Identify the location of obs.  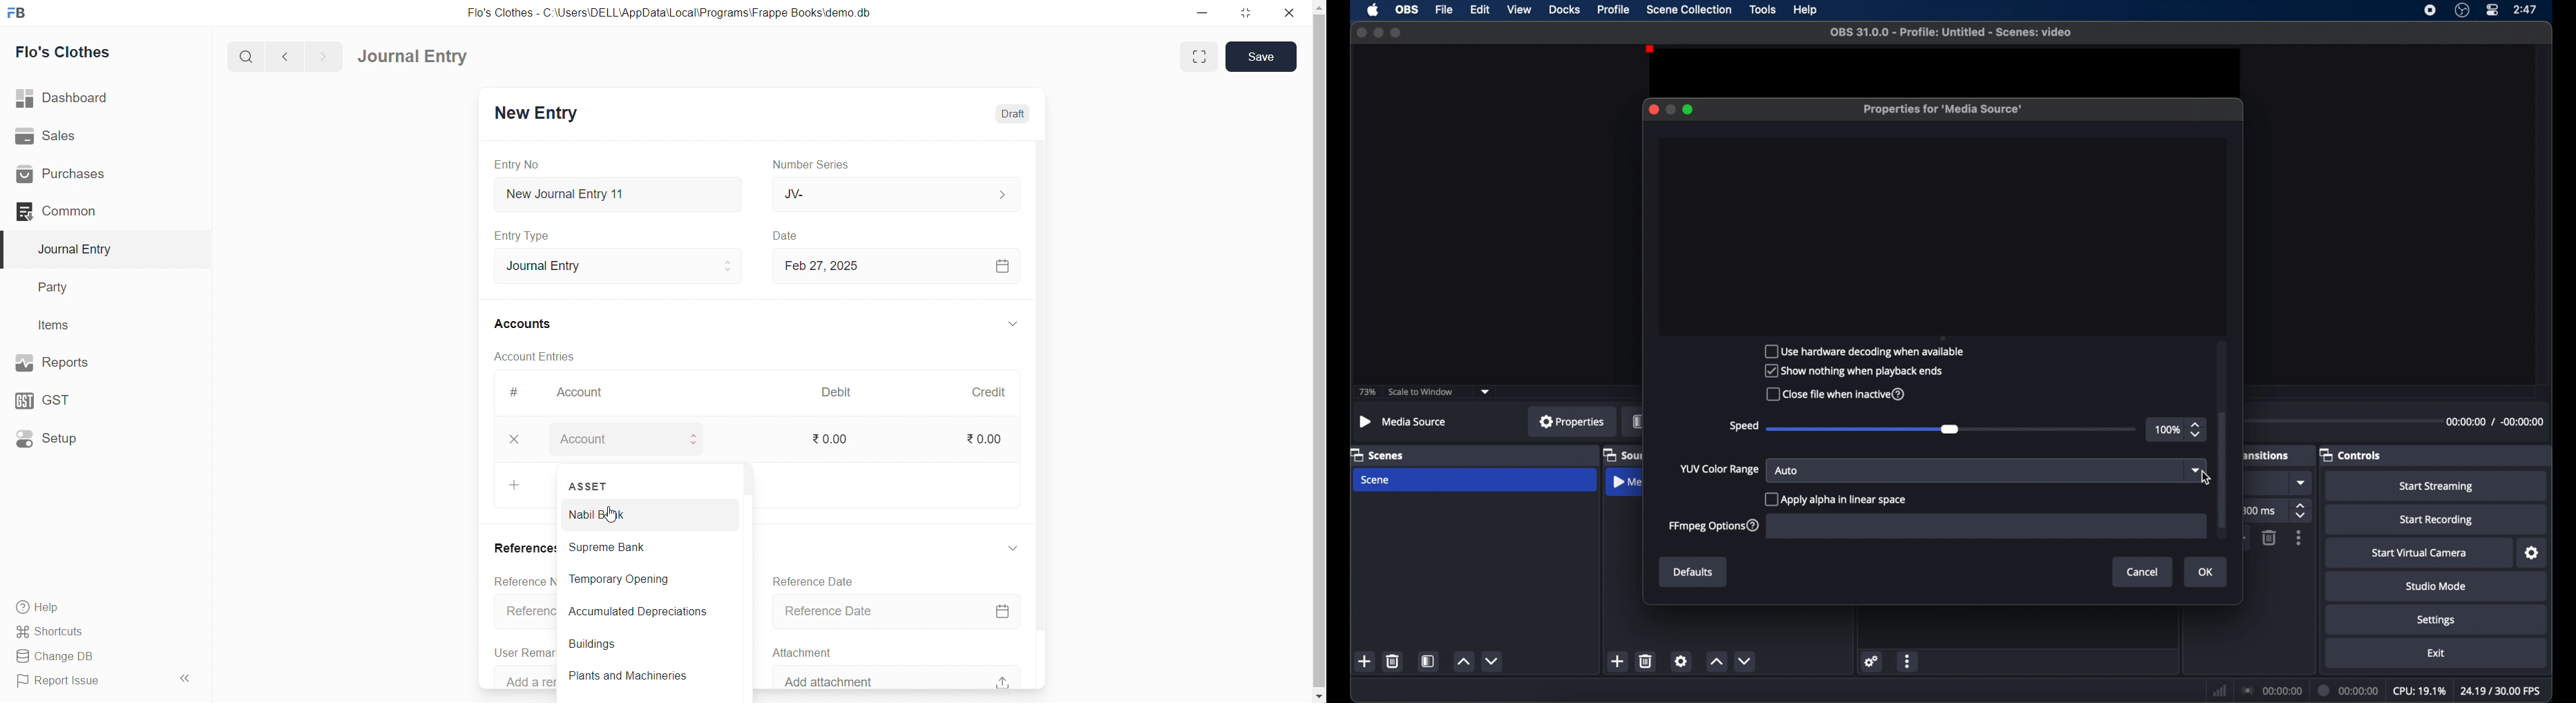
(1407, 10).